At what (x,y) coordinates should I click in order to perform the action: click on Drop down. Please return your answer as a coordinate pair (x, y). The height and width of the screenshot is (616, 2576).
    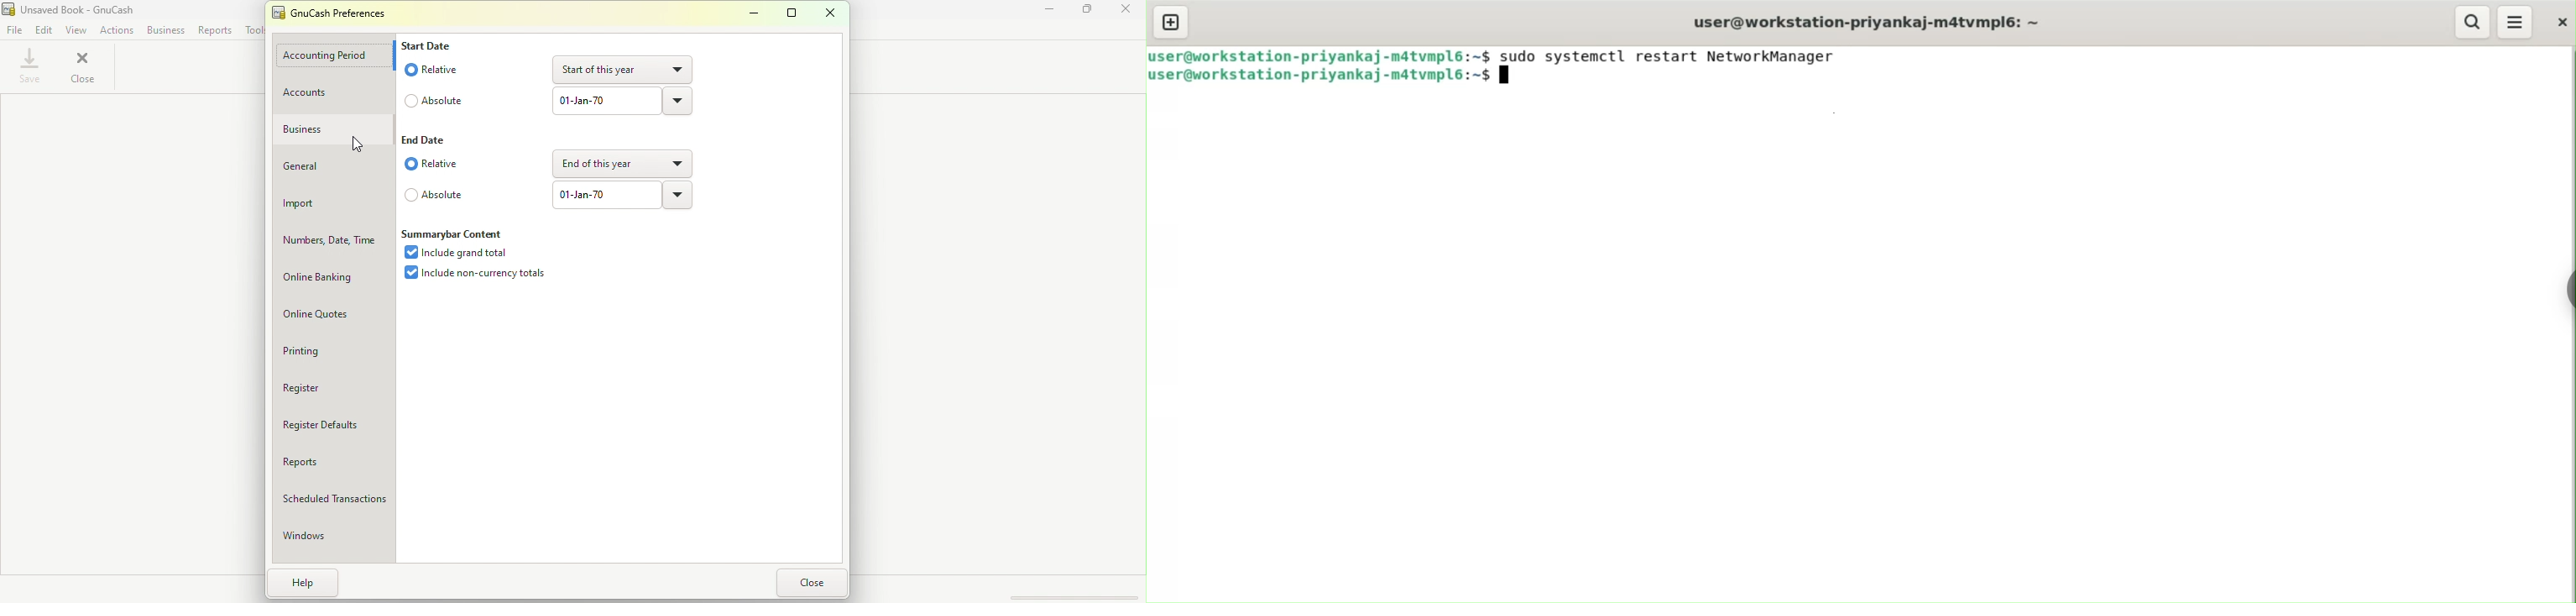
    Looking at the image, I should click on (681, 102).